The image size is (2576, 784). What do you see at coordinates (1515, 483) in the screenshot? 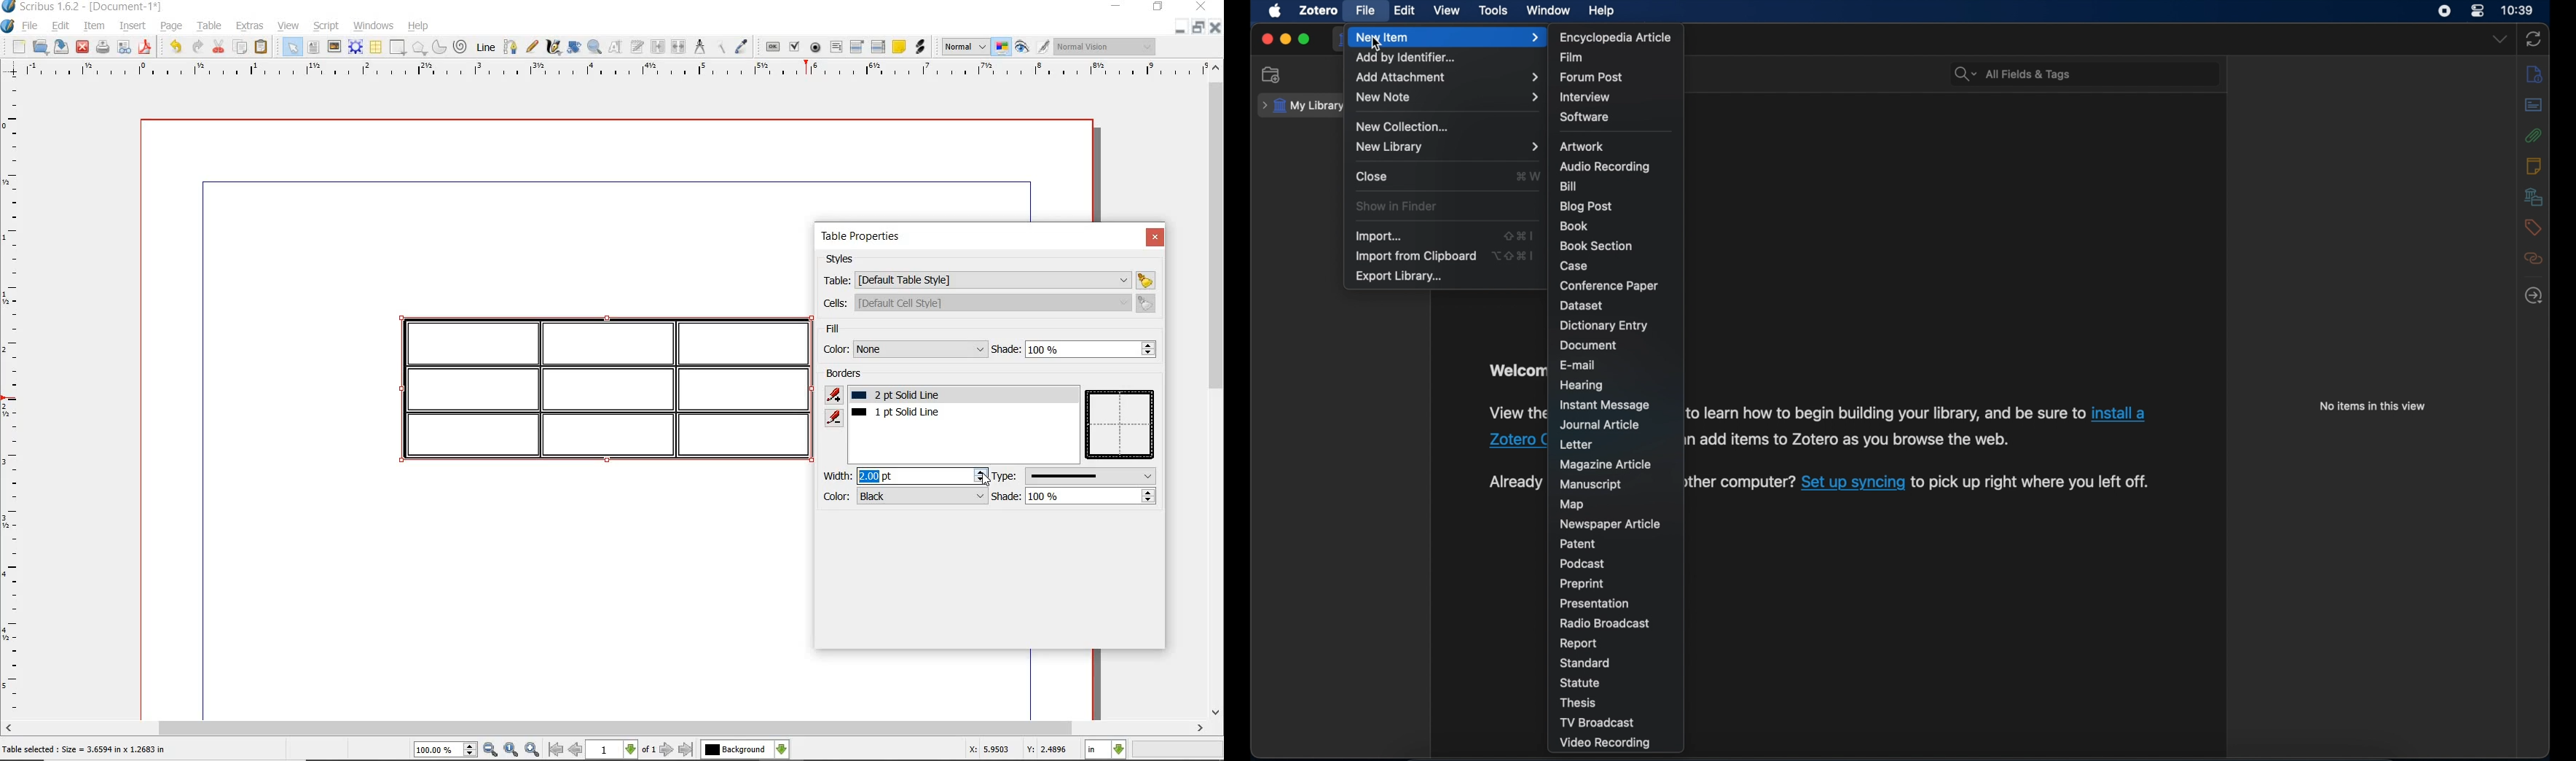
I see `Already` at bounding box center [1515, 483].